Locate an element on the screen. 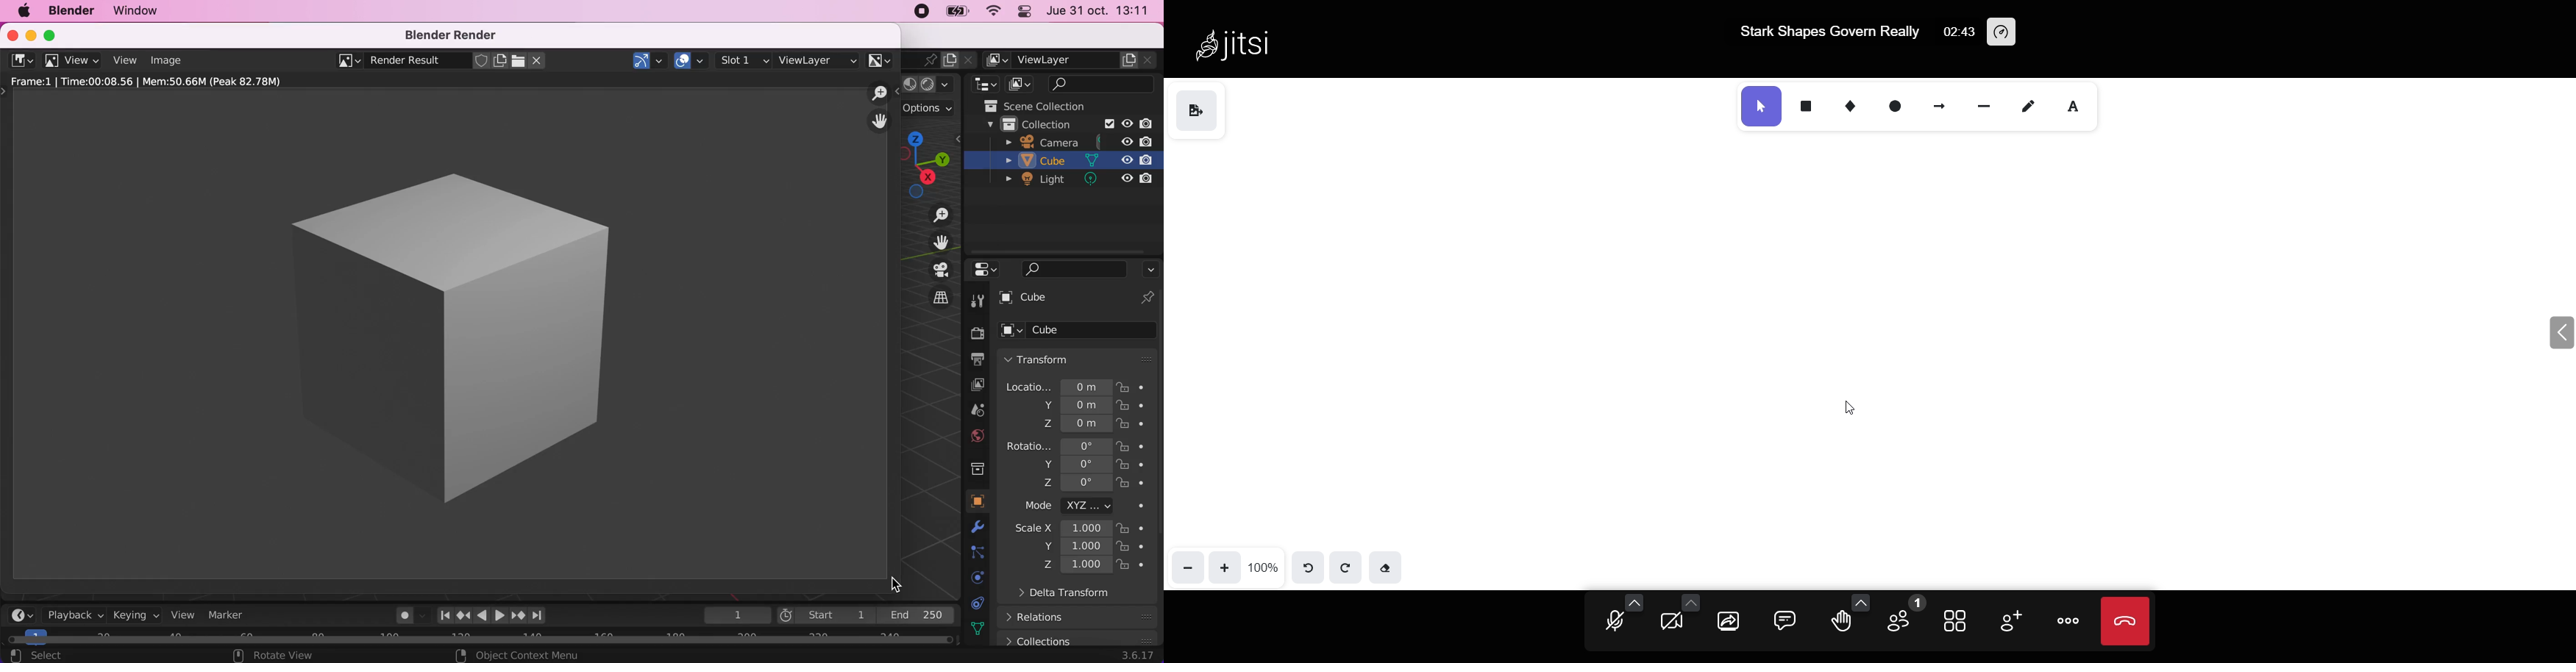 The height and width of the screenshot is (672, 2576). blender is located at coordinates (71, 11).